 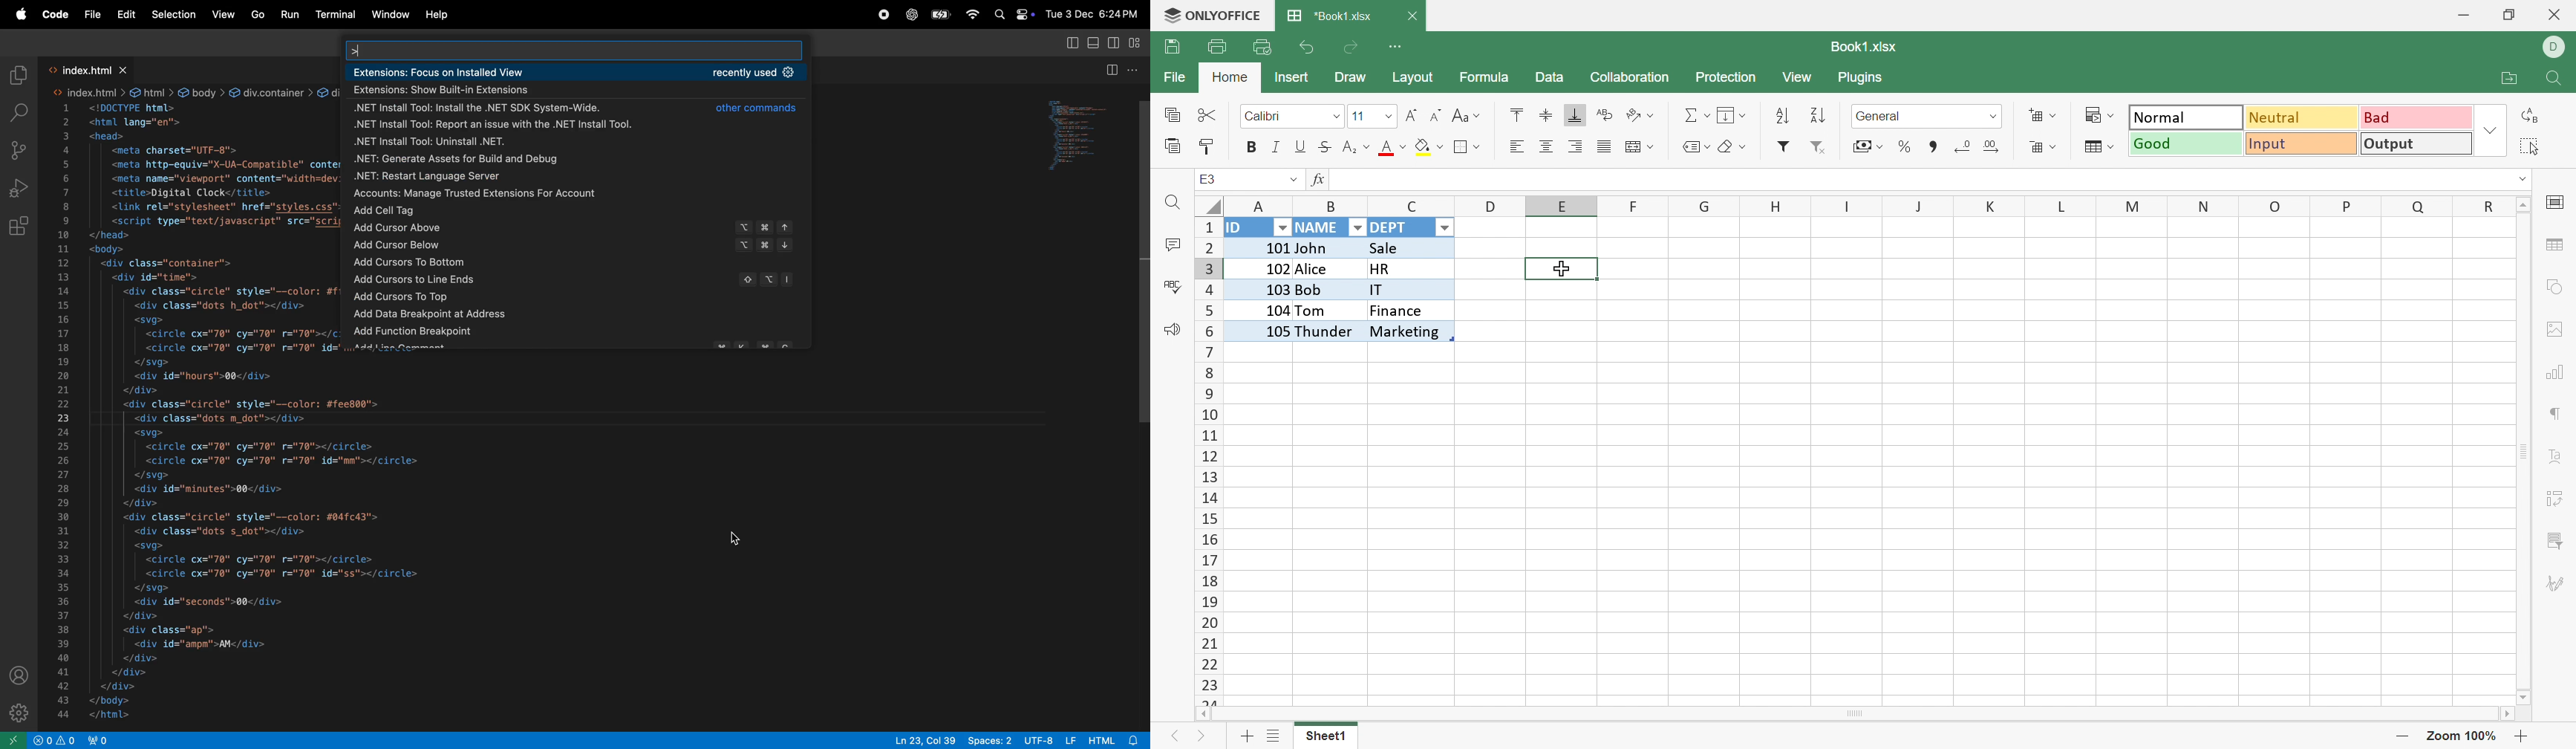 What do you see at coordinates (579, 108) in the screenshot?
I see `<net install tool` at bounding box center [579, 108].